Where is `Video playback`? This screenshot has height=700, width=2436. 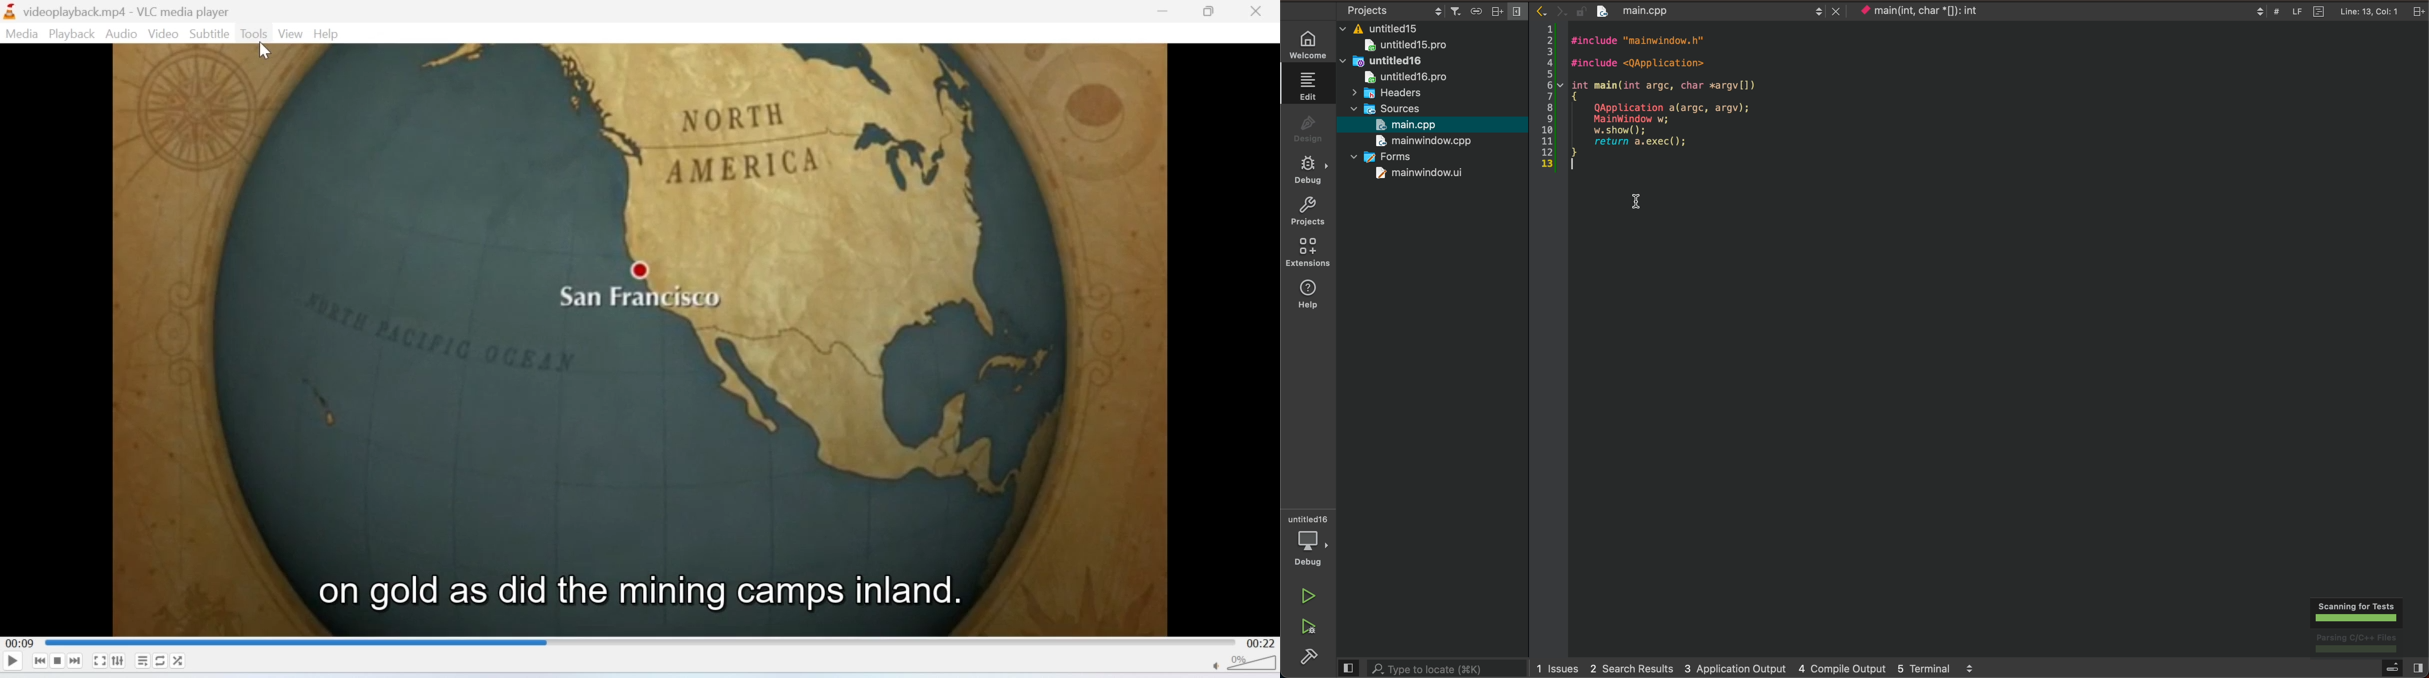 Video playback is located at coordinates (640, 352).